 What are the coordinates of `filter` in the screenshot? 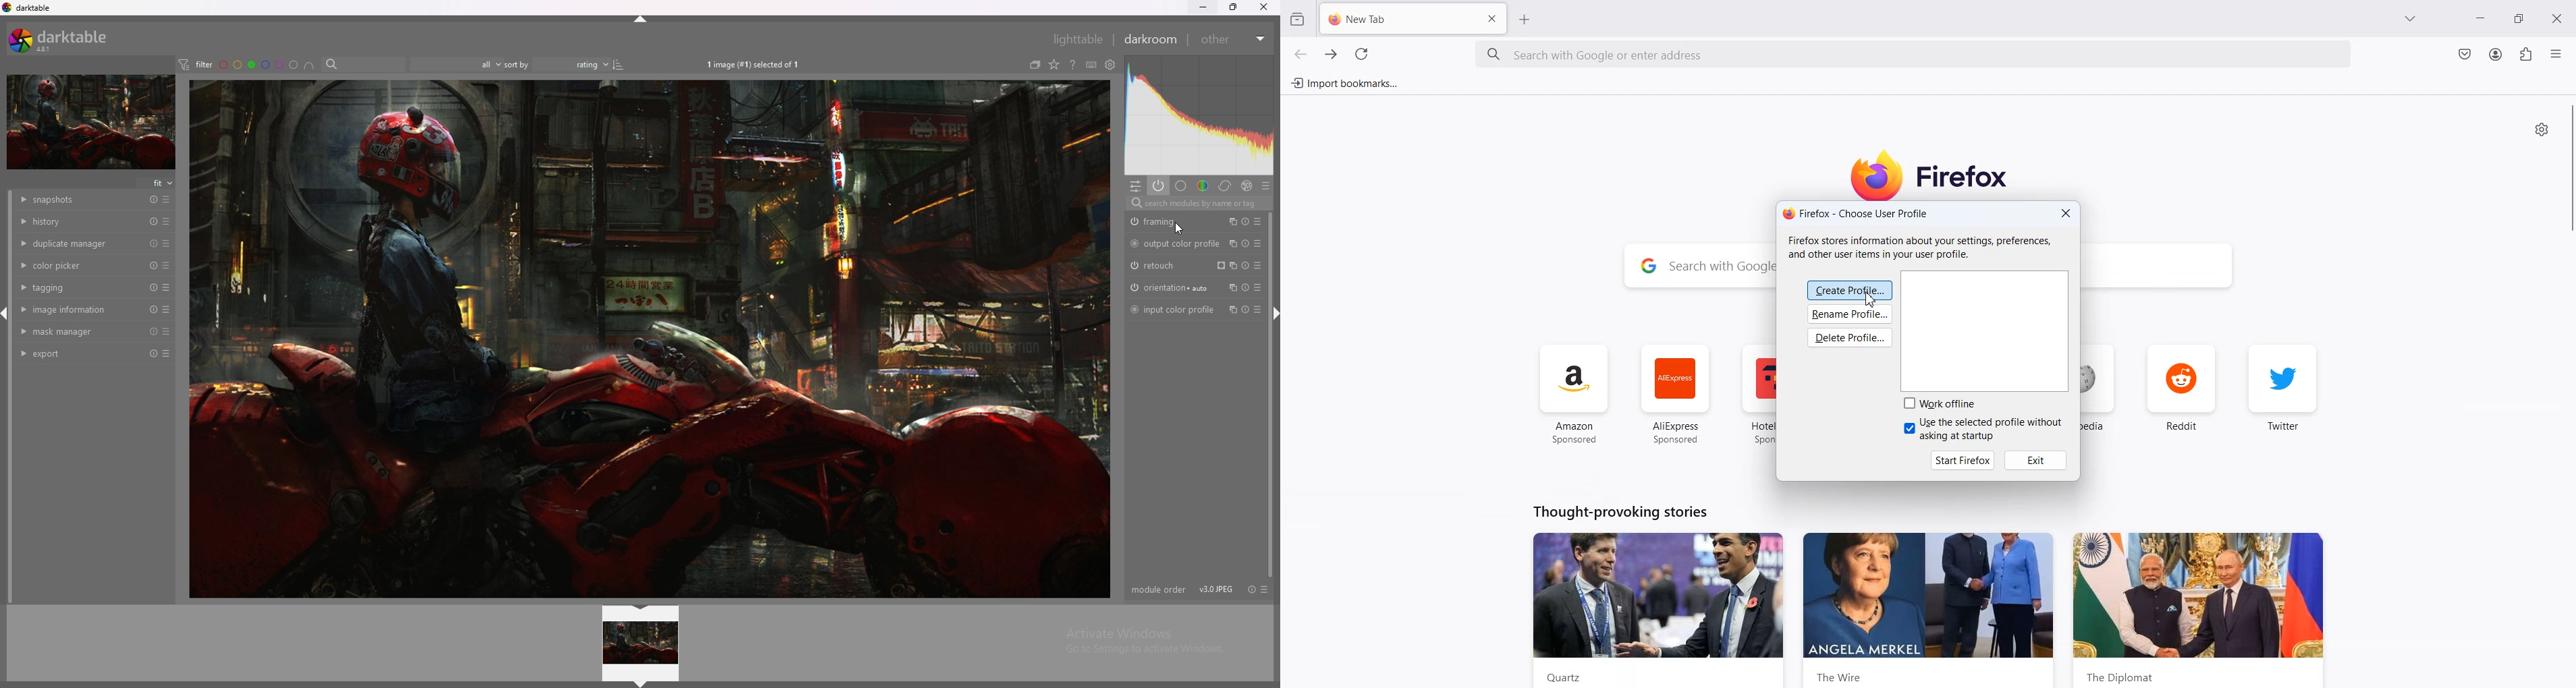 It's located at (195, 64).